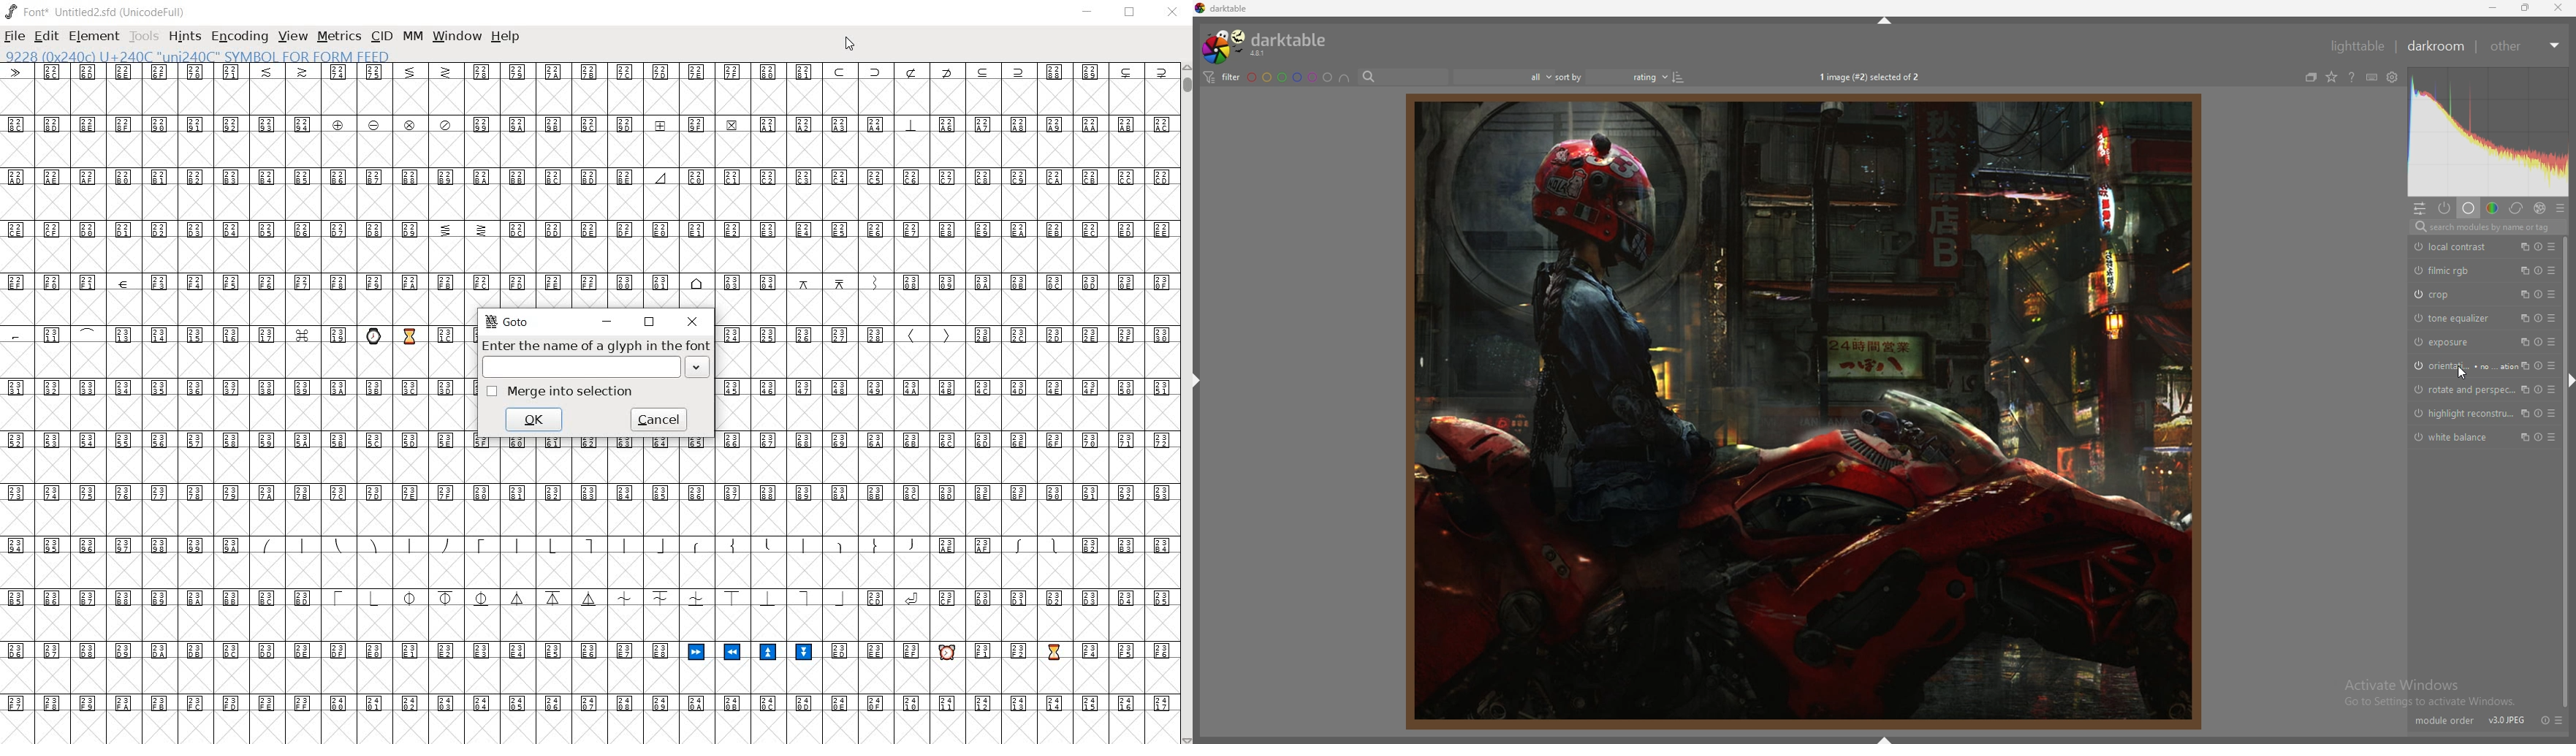 The height and width of the screenshot is (756, 2576). What do you see at coordinates (380, 37) in the screenshot?
I see `cid` at bounding box center [380, 37].